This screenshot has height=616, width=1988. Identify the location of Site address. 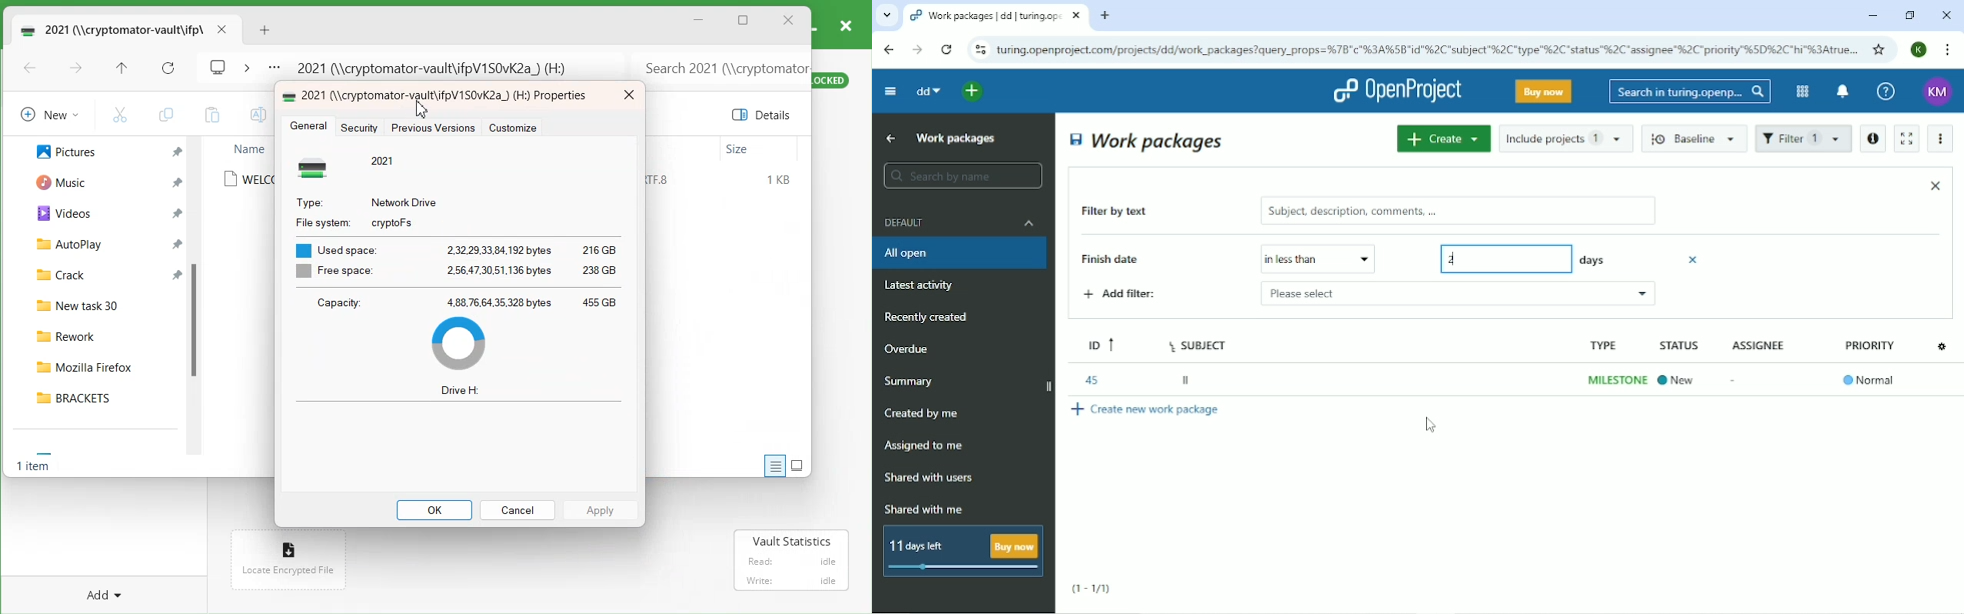
(1427, 48).